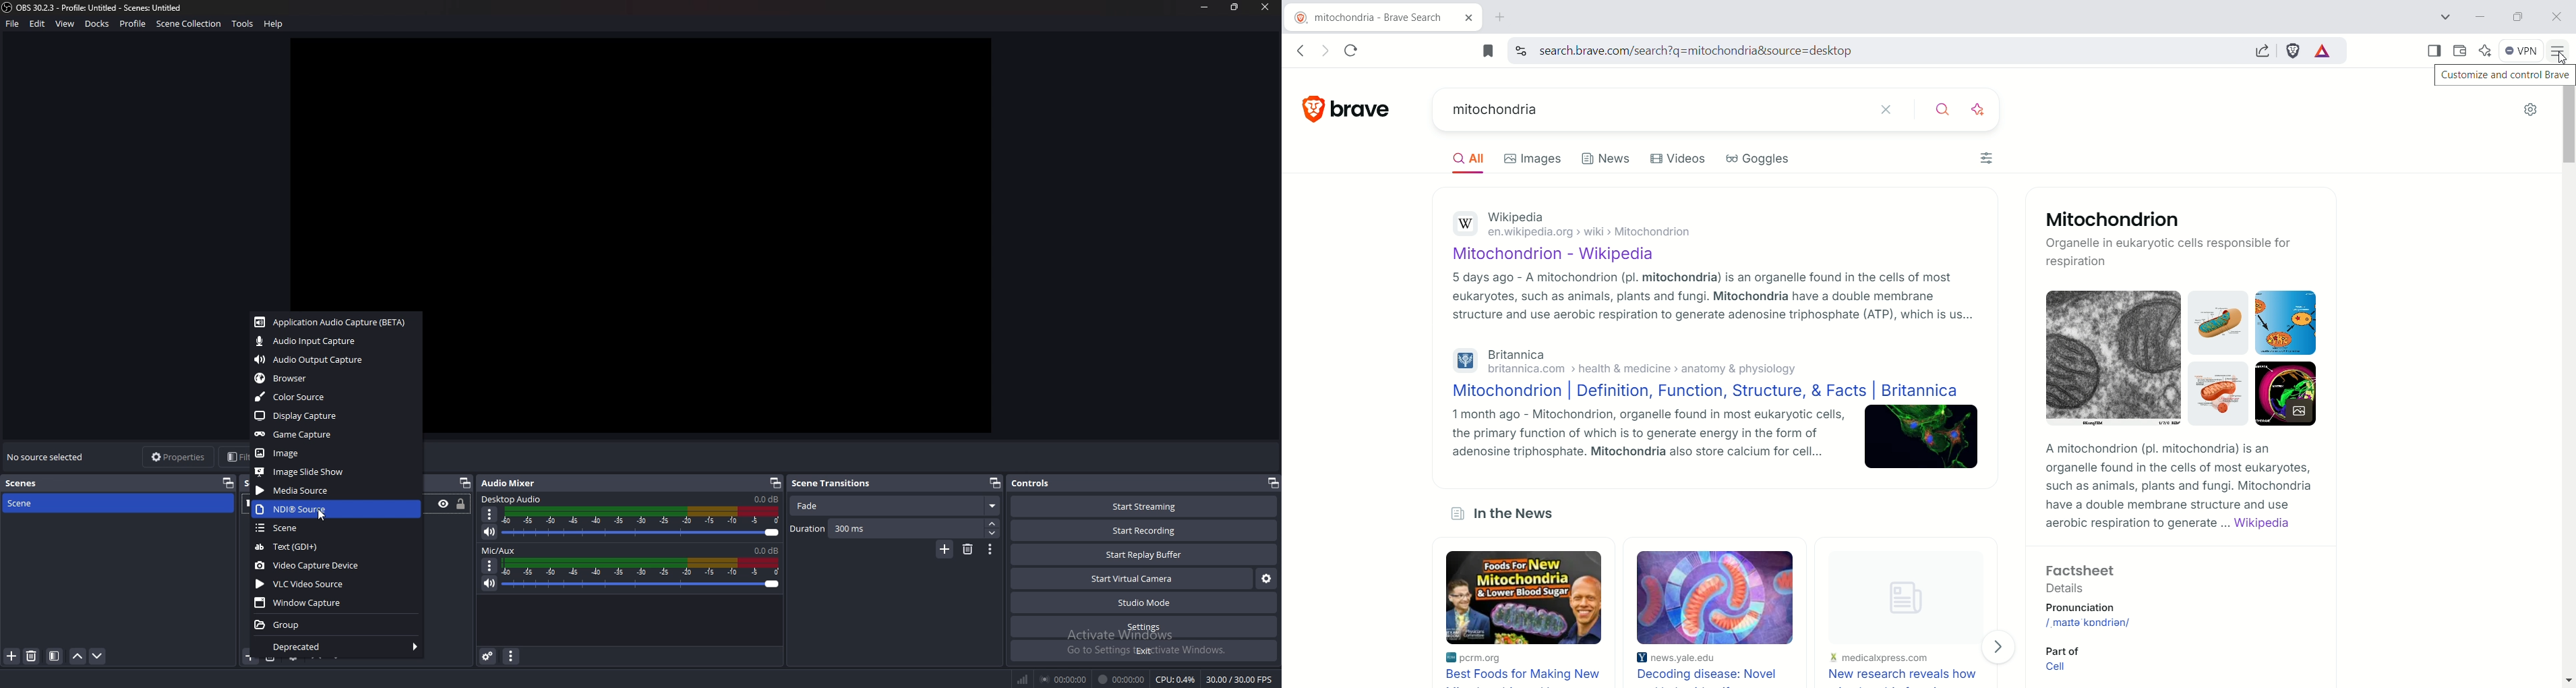 This screenshot has width=2576, height=700. What do you see at coordinates (32, 656) in the screenshot?
I see `remove source` at bounding box center [32, 656].